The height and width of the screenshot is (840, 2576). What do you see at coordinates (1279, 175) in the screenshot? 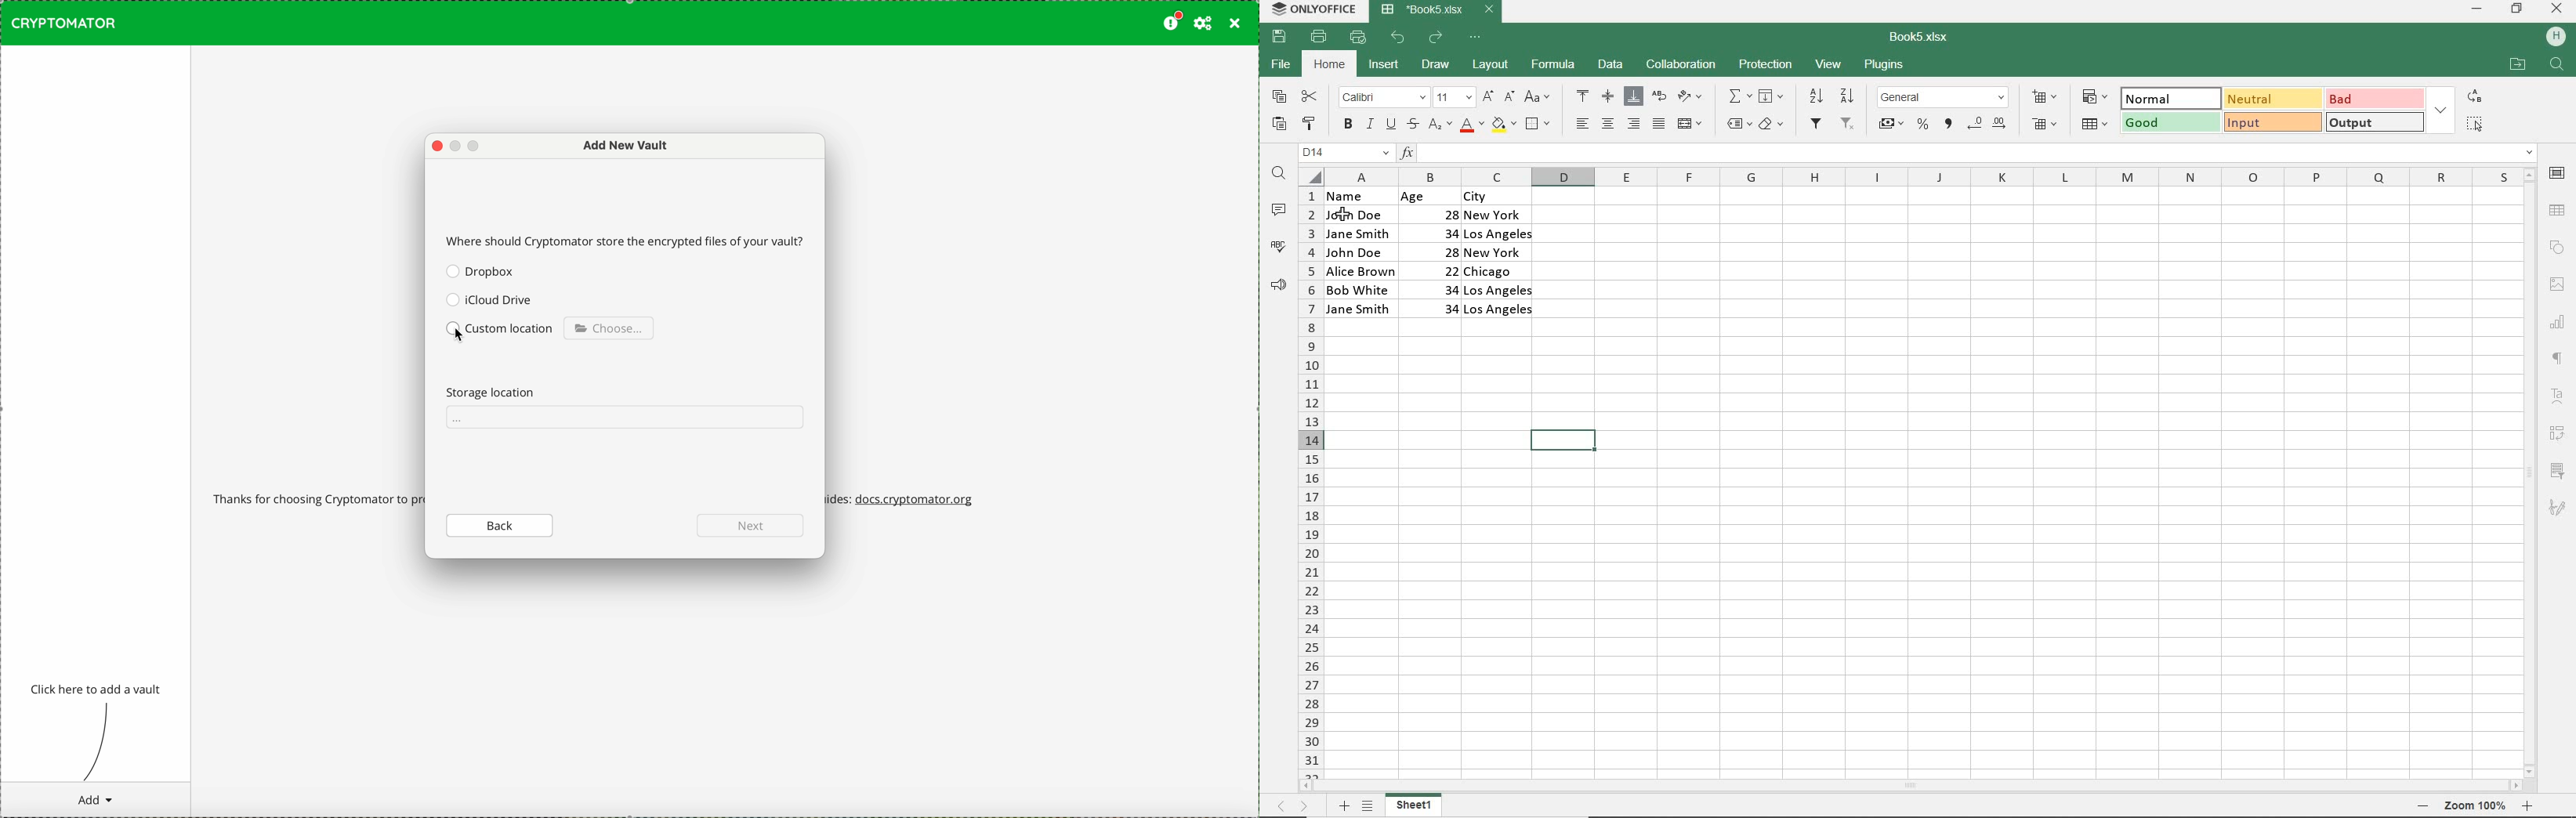
I see `FIND` at bounding box center [1279, 175].